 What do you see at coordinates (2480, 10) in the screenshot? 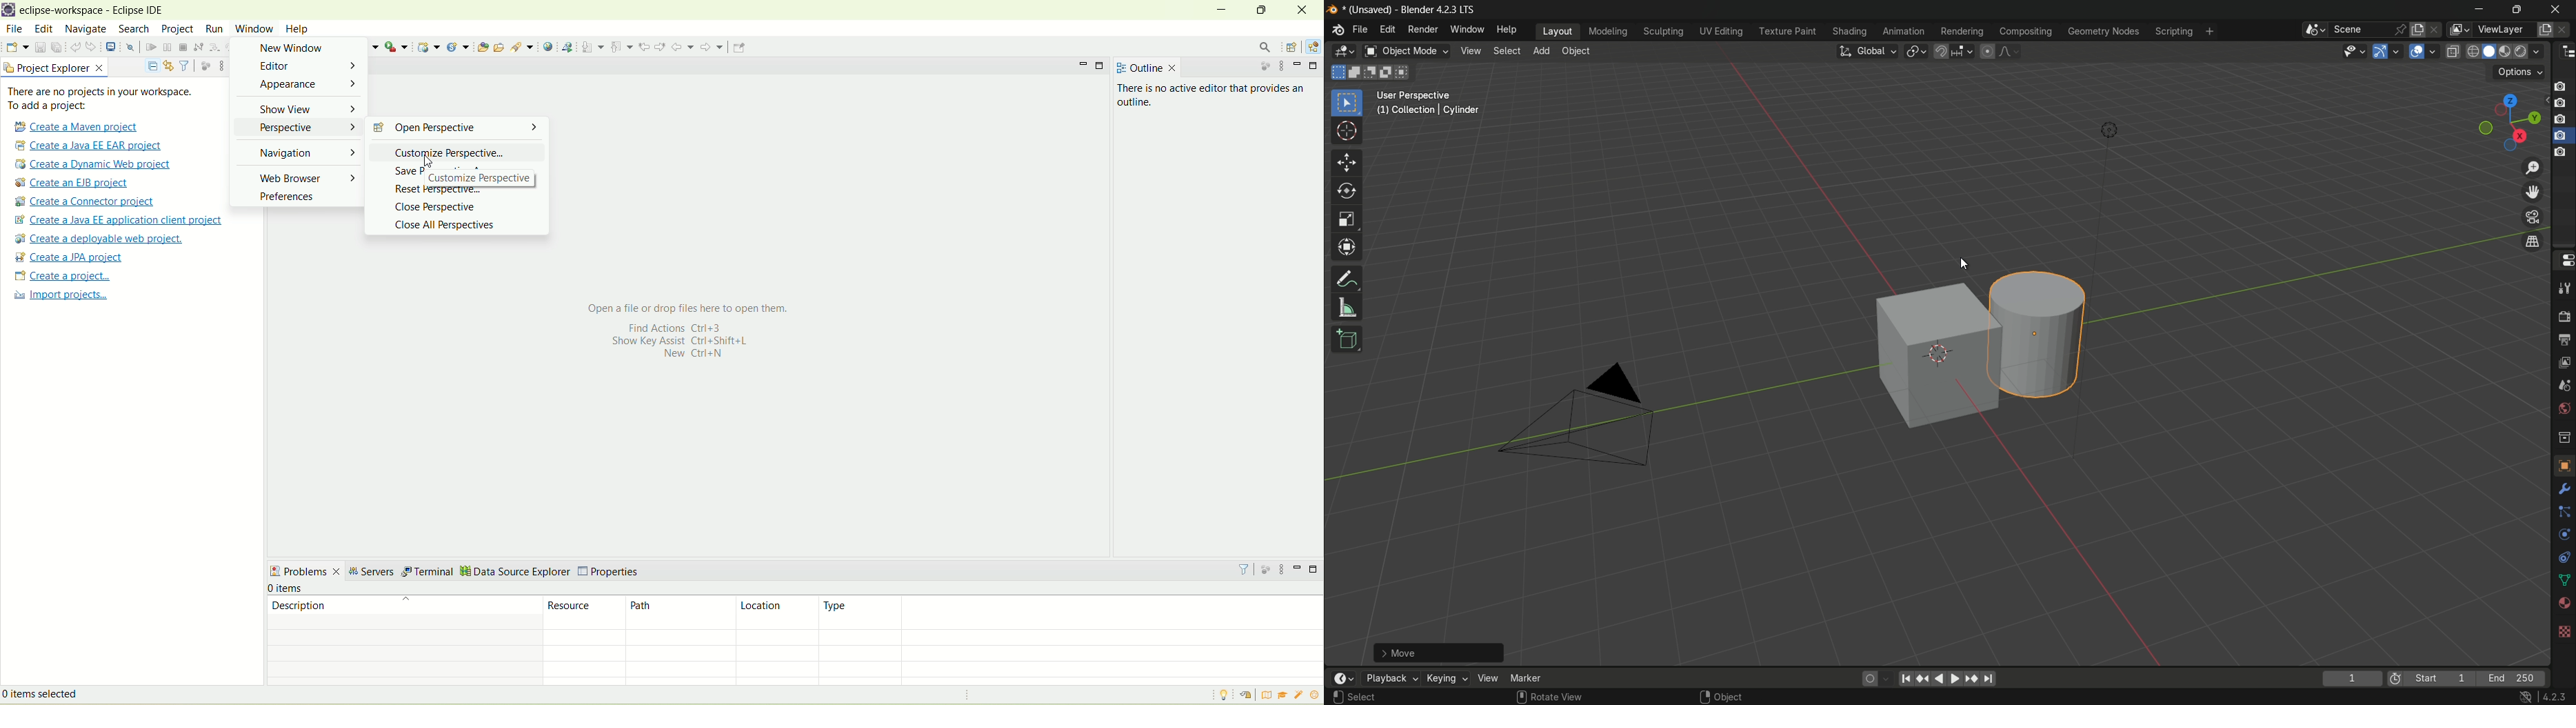
I see `minimize` at bounding box center [2480, 10].